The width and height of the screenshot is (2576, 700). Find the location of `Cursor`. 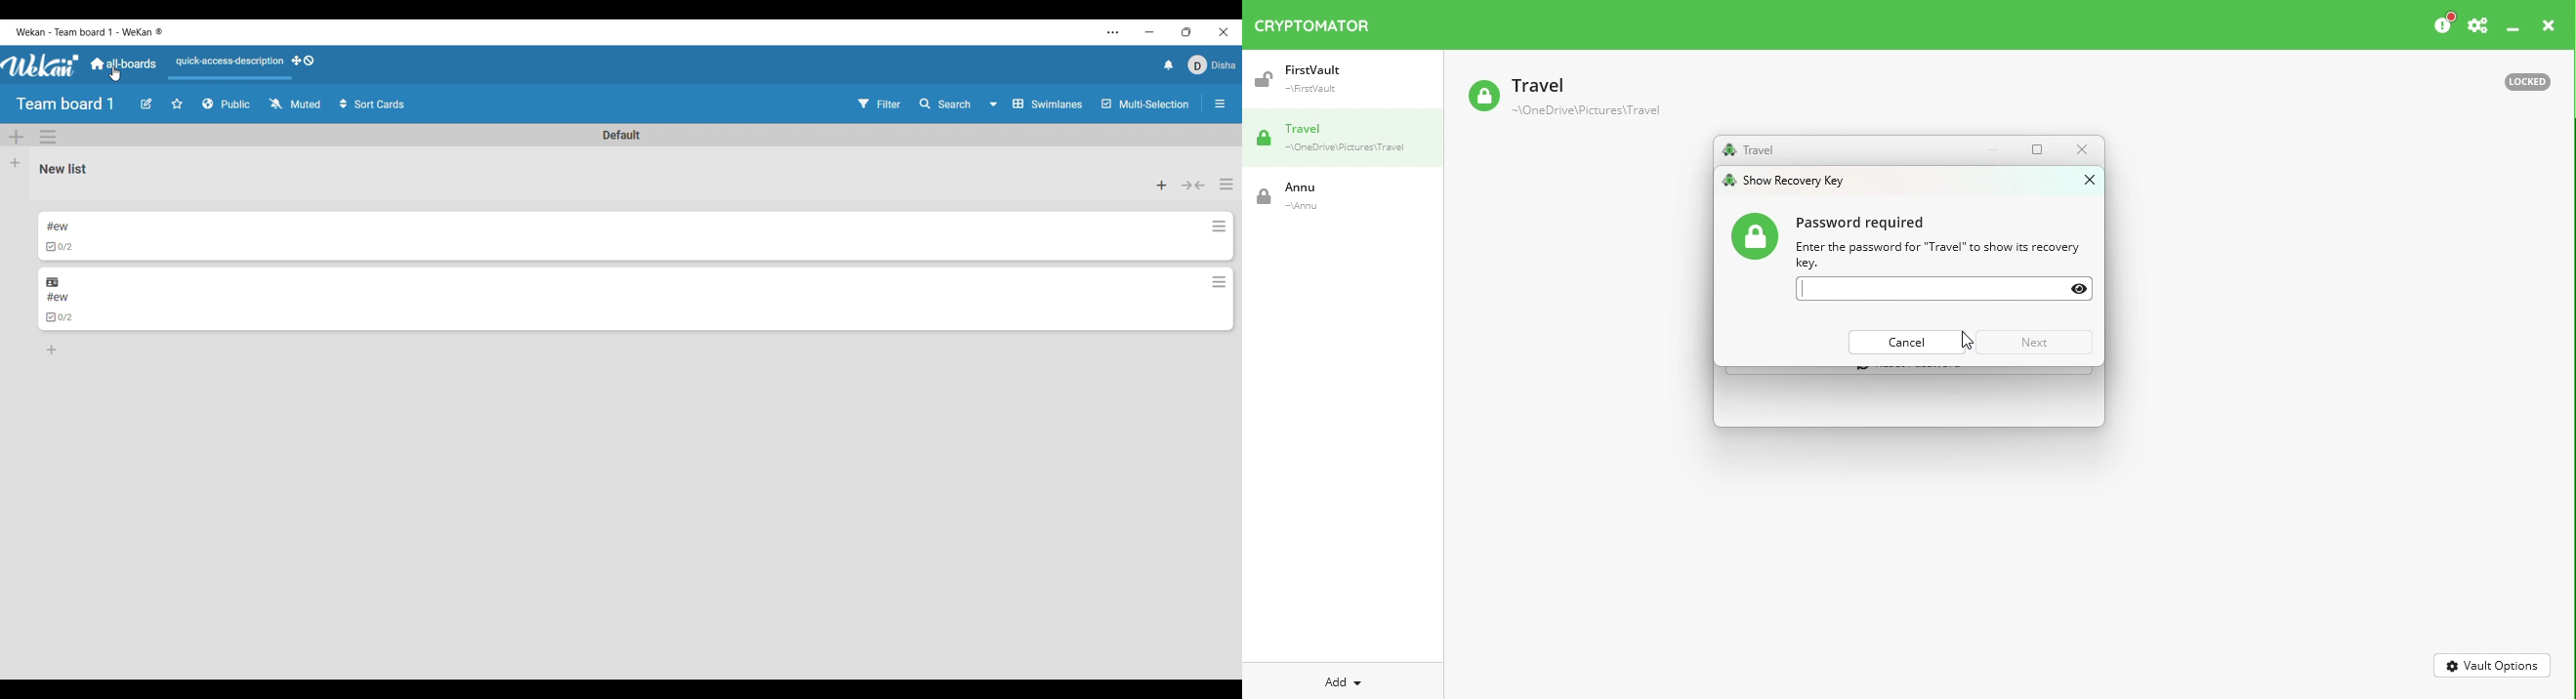

Cursor is located at coordinates (1967, 342).